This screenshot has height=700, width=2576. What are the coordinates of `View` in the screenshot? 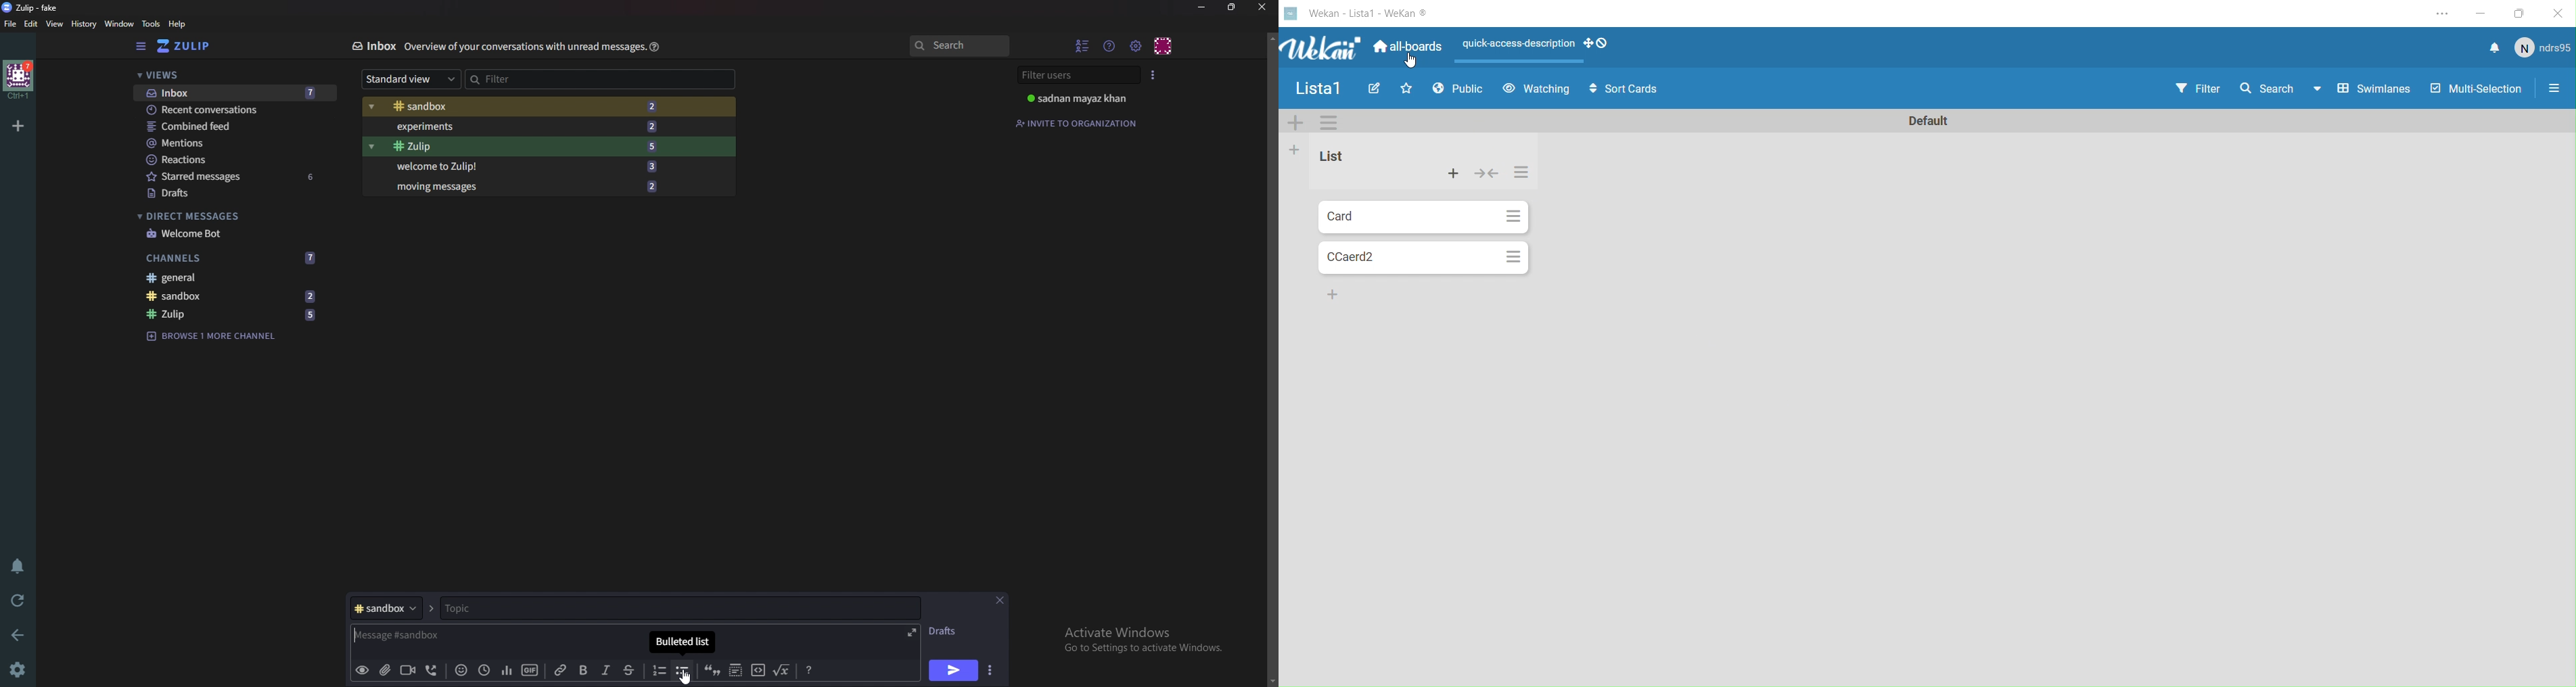 It's located at (55, 25).